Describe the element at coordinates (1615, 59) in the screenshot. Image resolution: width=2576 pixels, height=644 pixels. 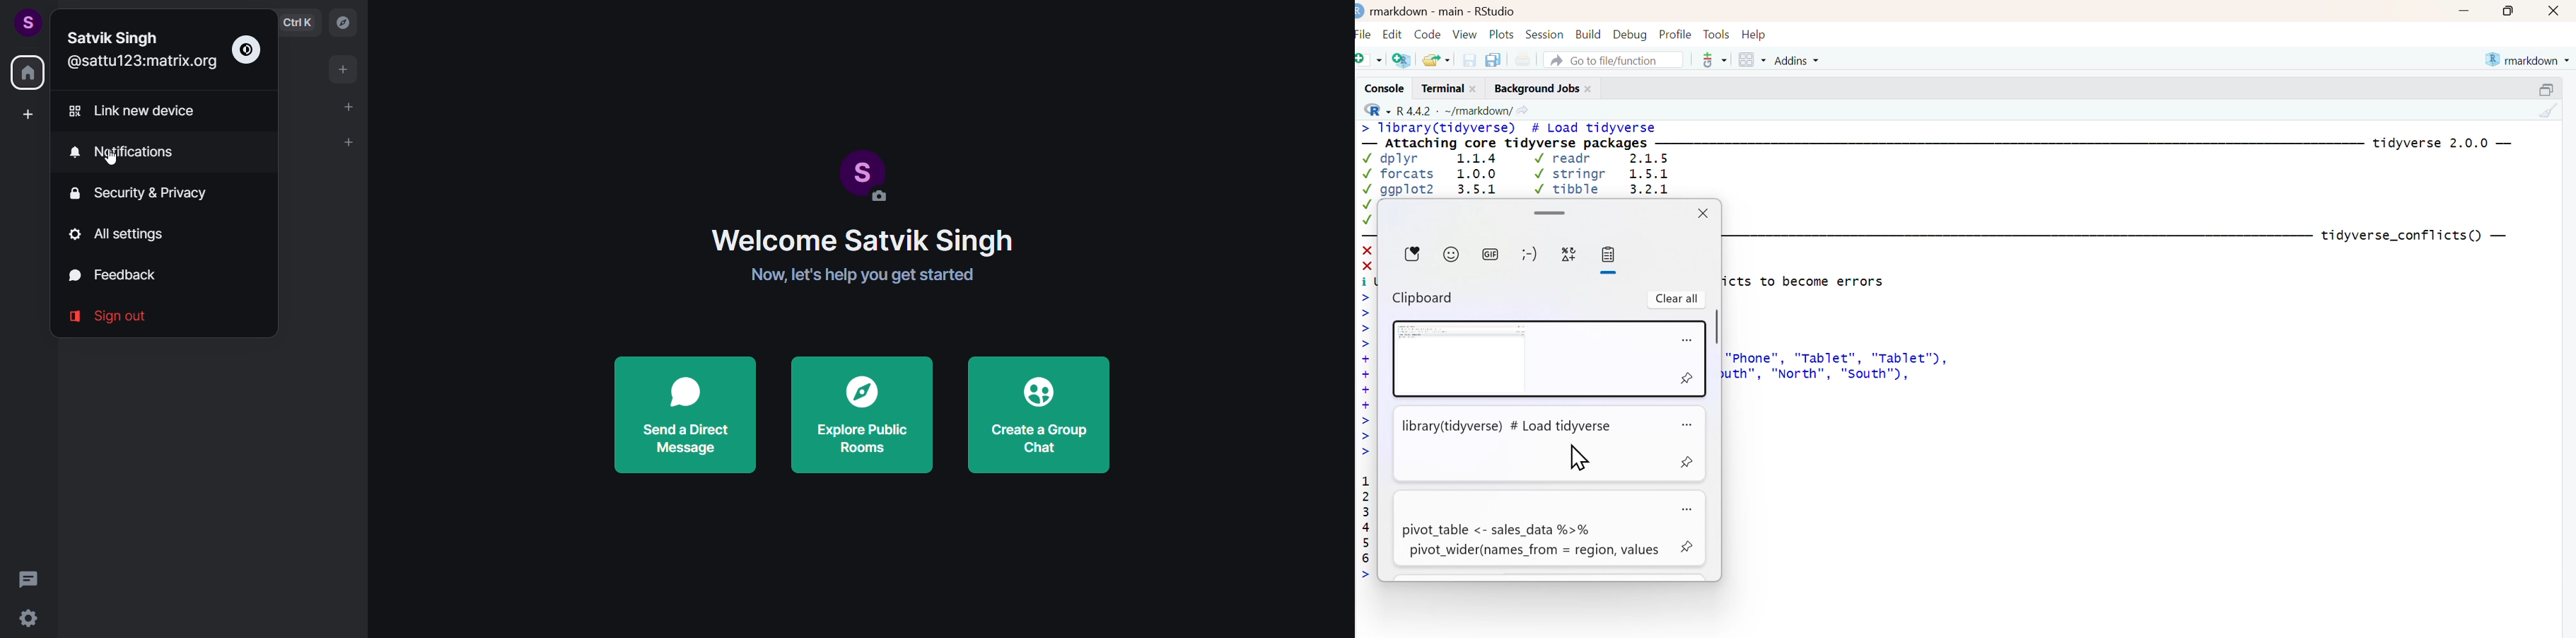
I see `Go to file/function` at that location.